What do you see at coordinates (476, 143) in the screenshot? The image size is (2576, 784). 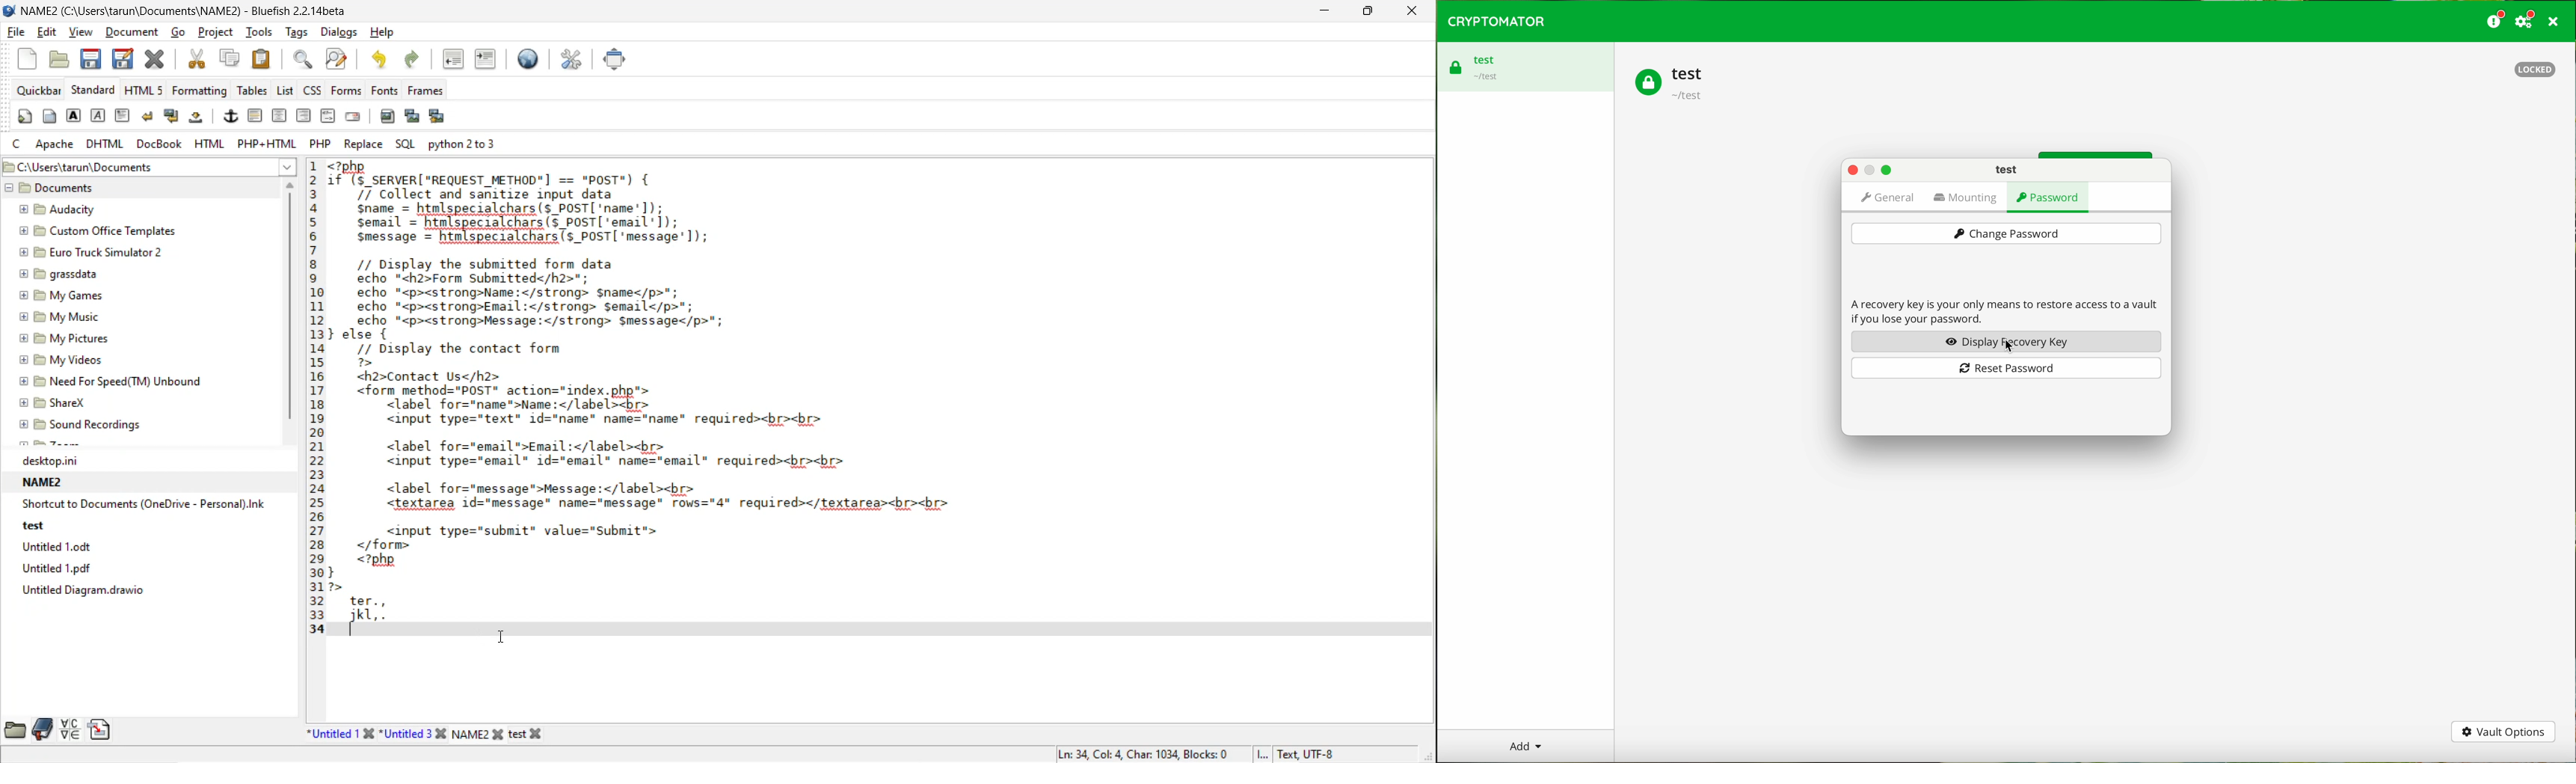 I see `python 2 to 3` at bounding box center [476, 143].